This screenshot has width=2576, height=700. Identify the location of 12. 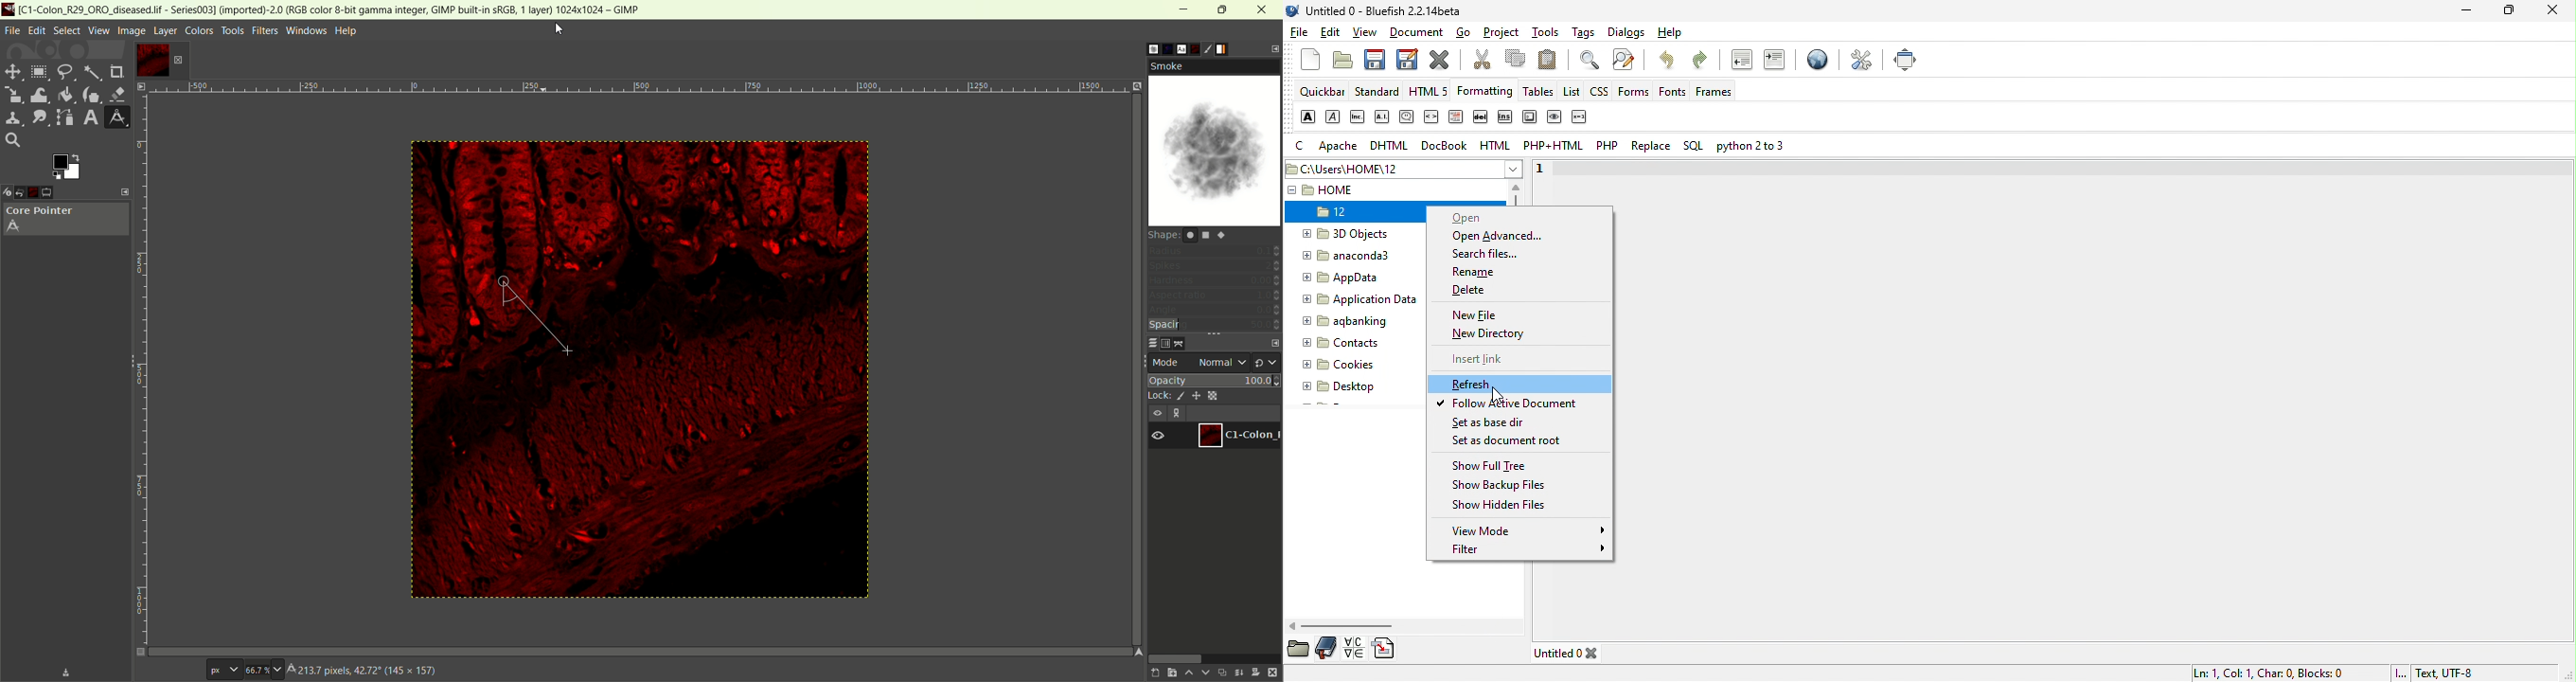
(1346, 214).